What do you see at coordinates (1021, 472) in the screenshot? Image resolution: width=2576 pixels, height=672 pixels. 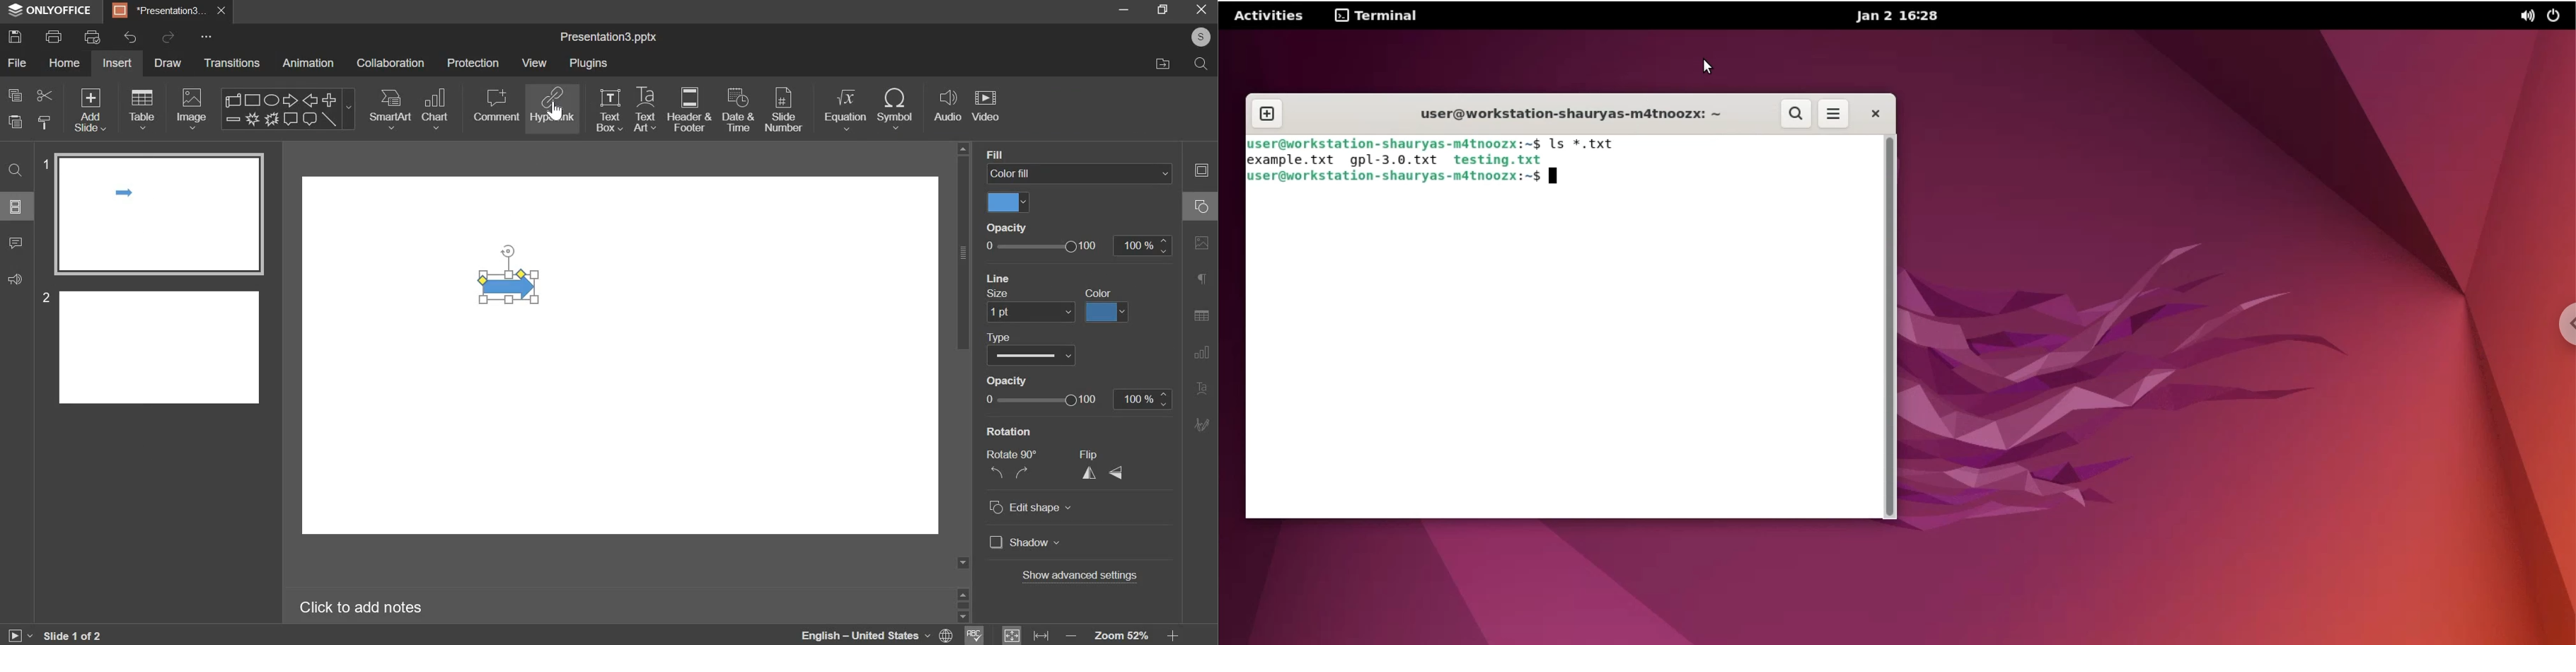 I see `rotate clockwise` at bounding box center [1021, 472].